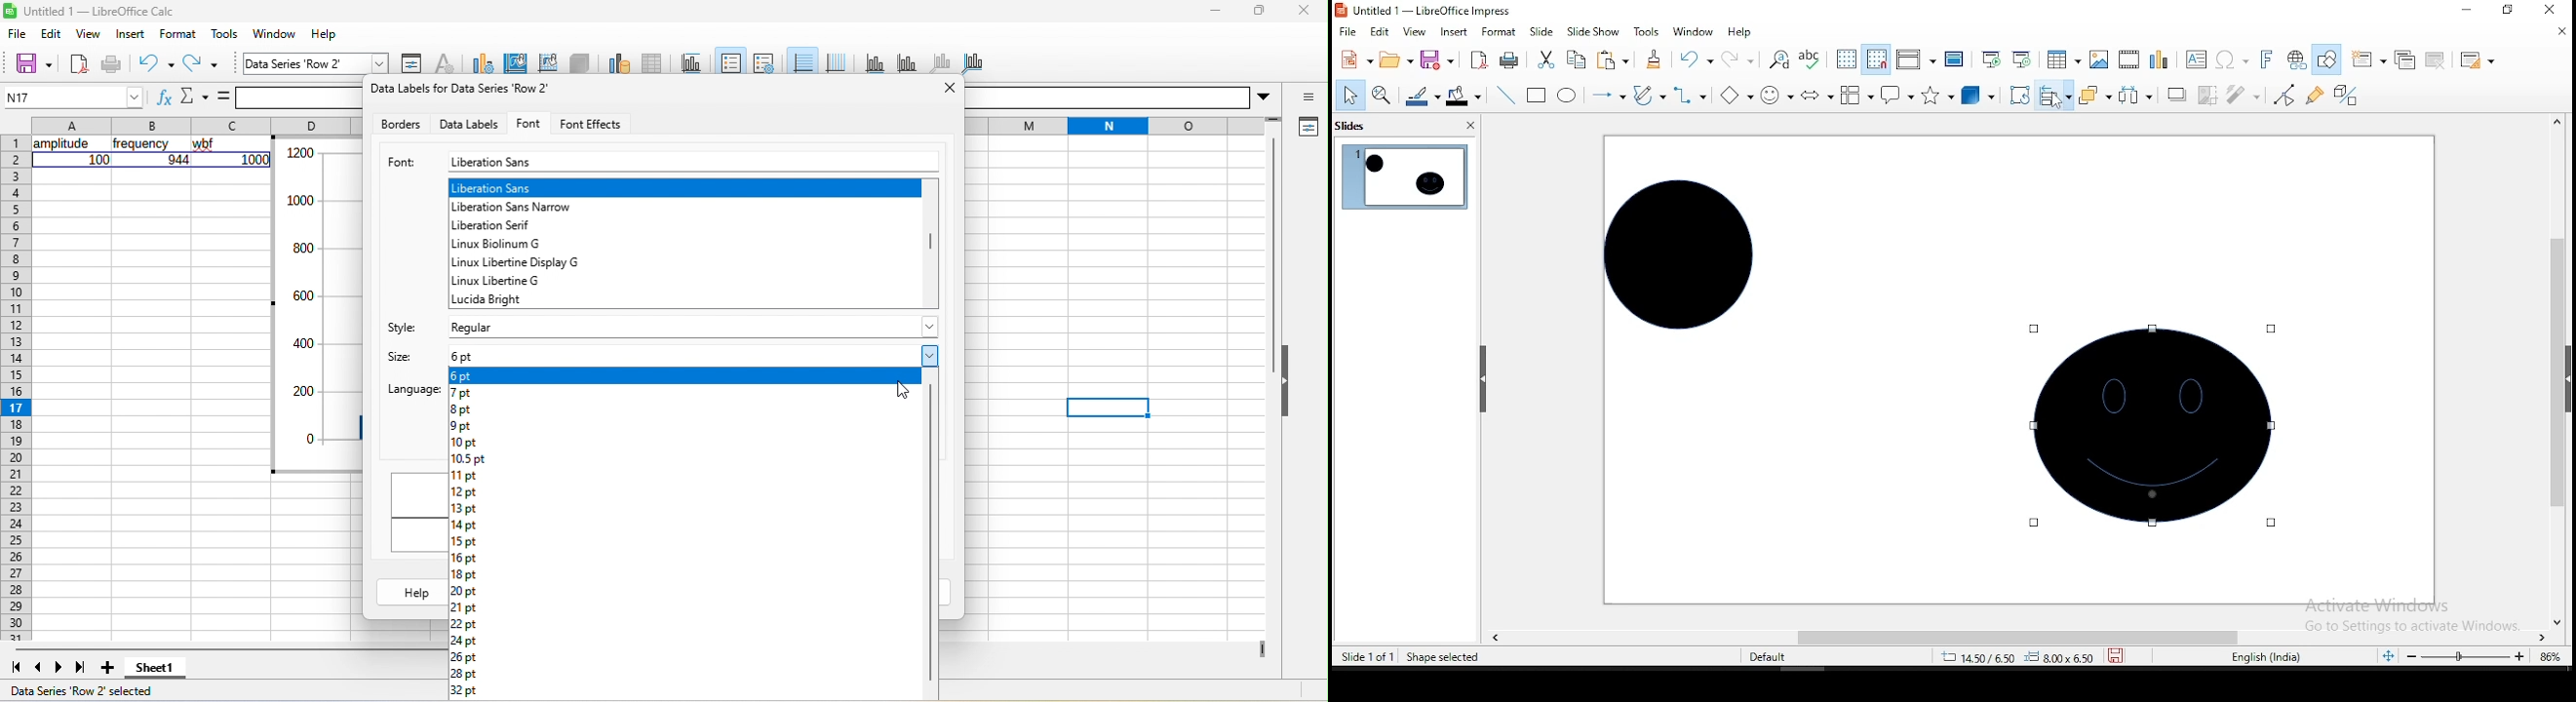 This screenshot has height=728, width=2576. What do you see at coordinates (1895, 96) in the screenshot?
I see `callout shape` at bounding box center [1895, 96].